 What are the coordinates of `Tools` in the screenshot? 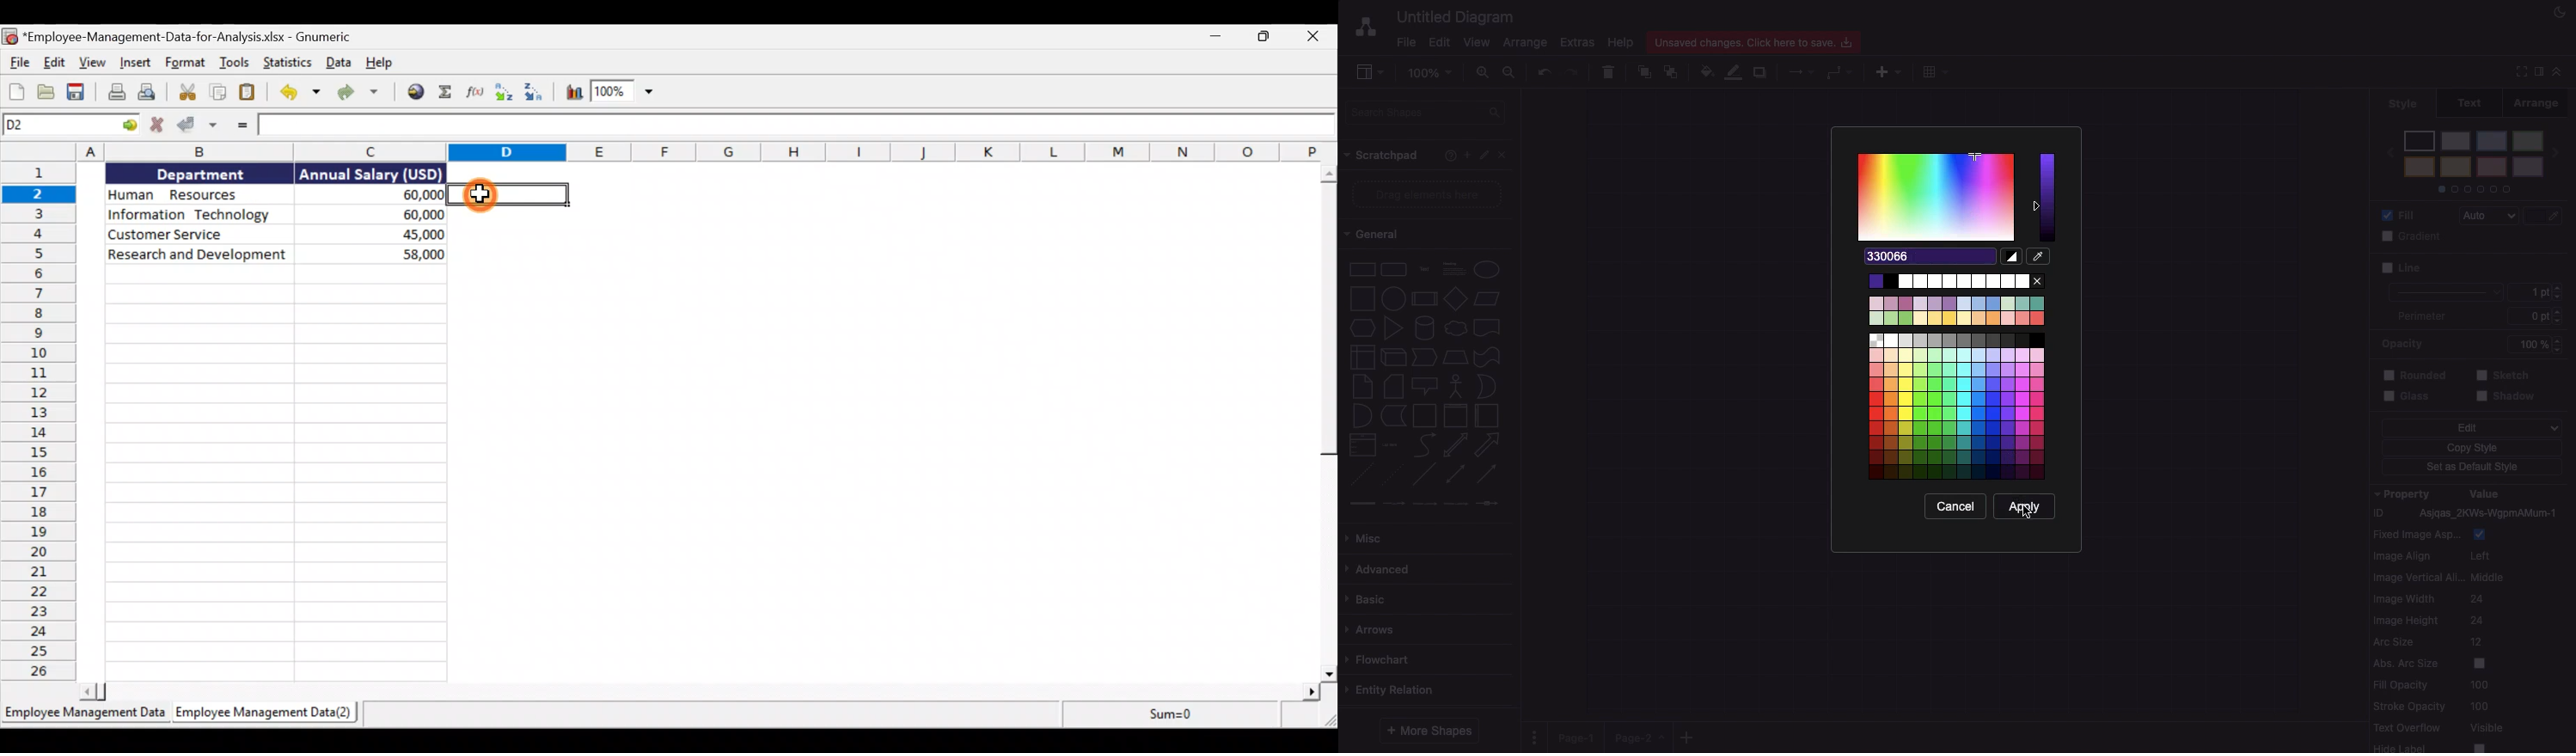 It's located at (237, 63).